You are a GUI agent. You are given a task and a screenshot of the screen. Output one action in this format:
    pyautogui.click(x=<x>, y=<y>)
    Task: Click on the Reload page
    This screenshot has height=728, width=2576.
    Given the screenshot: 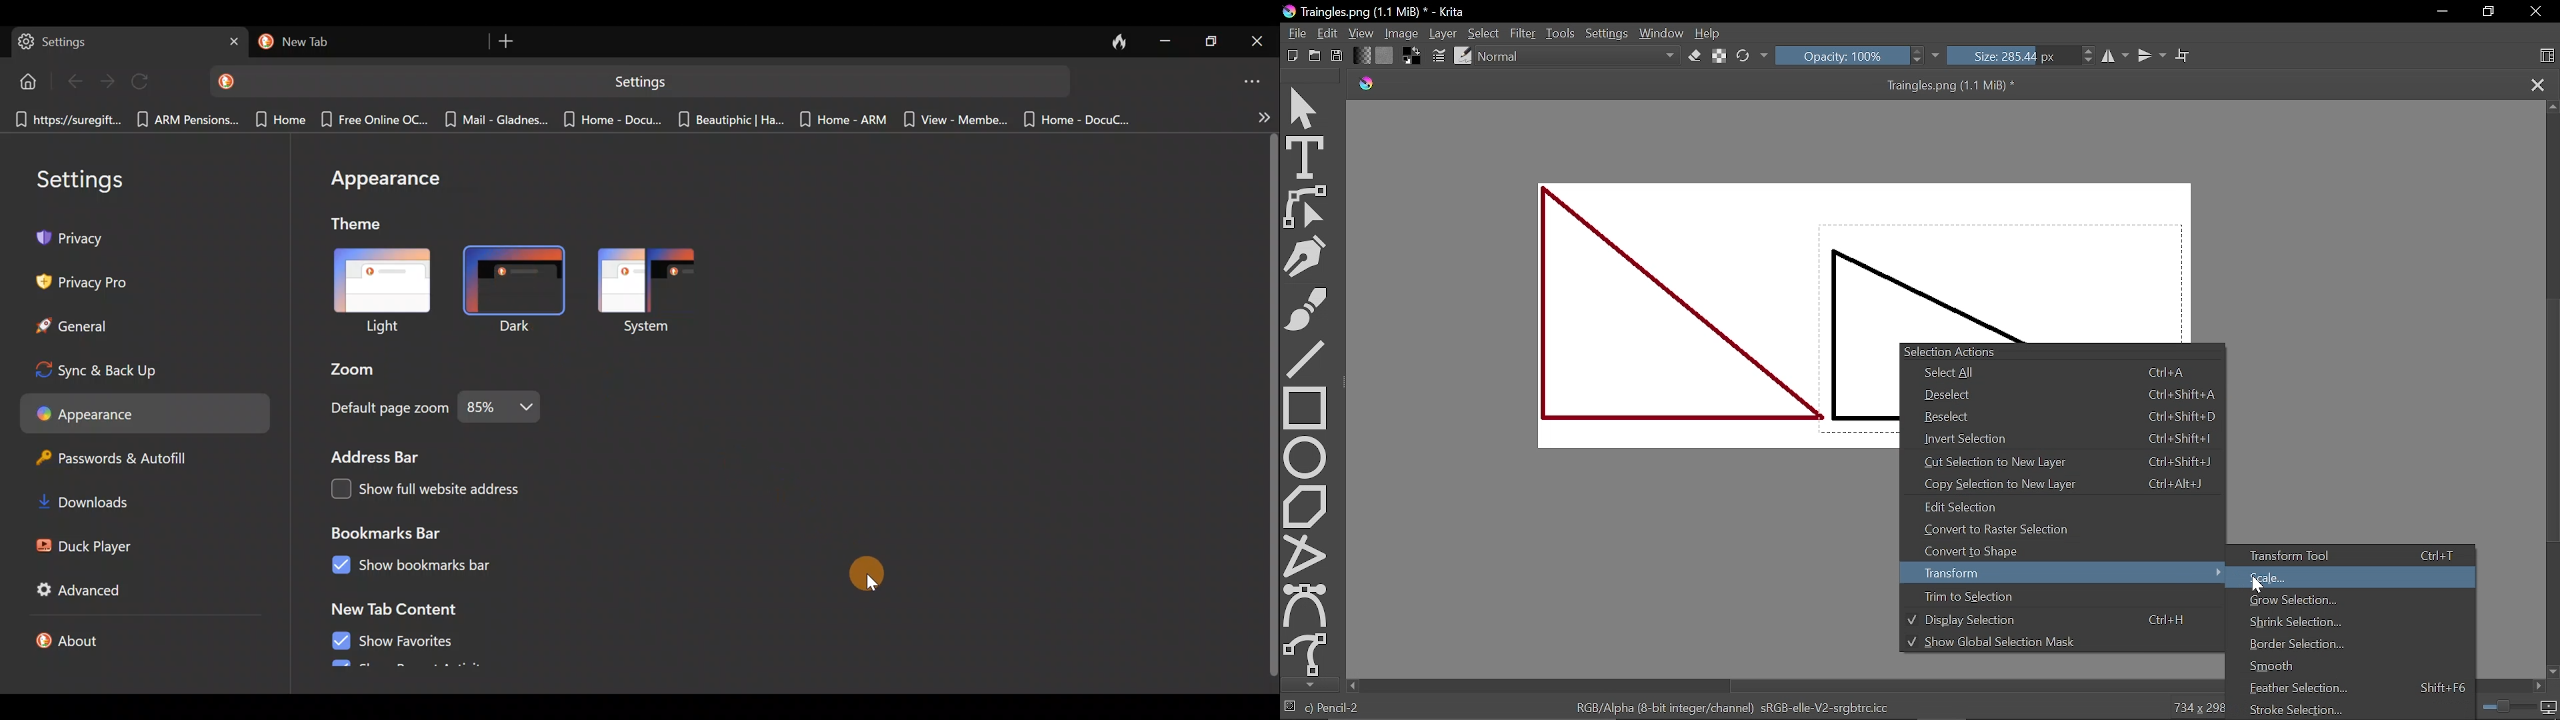 What is the action you would take?
    pyautogui.click(x=146, y=82)
    